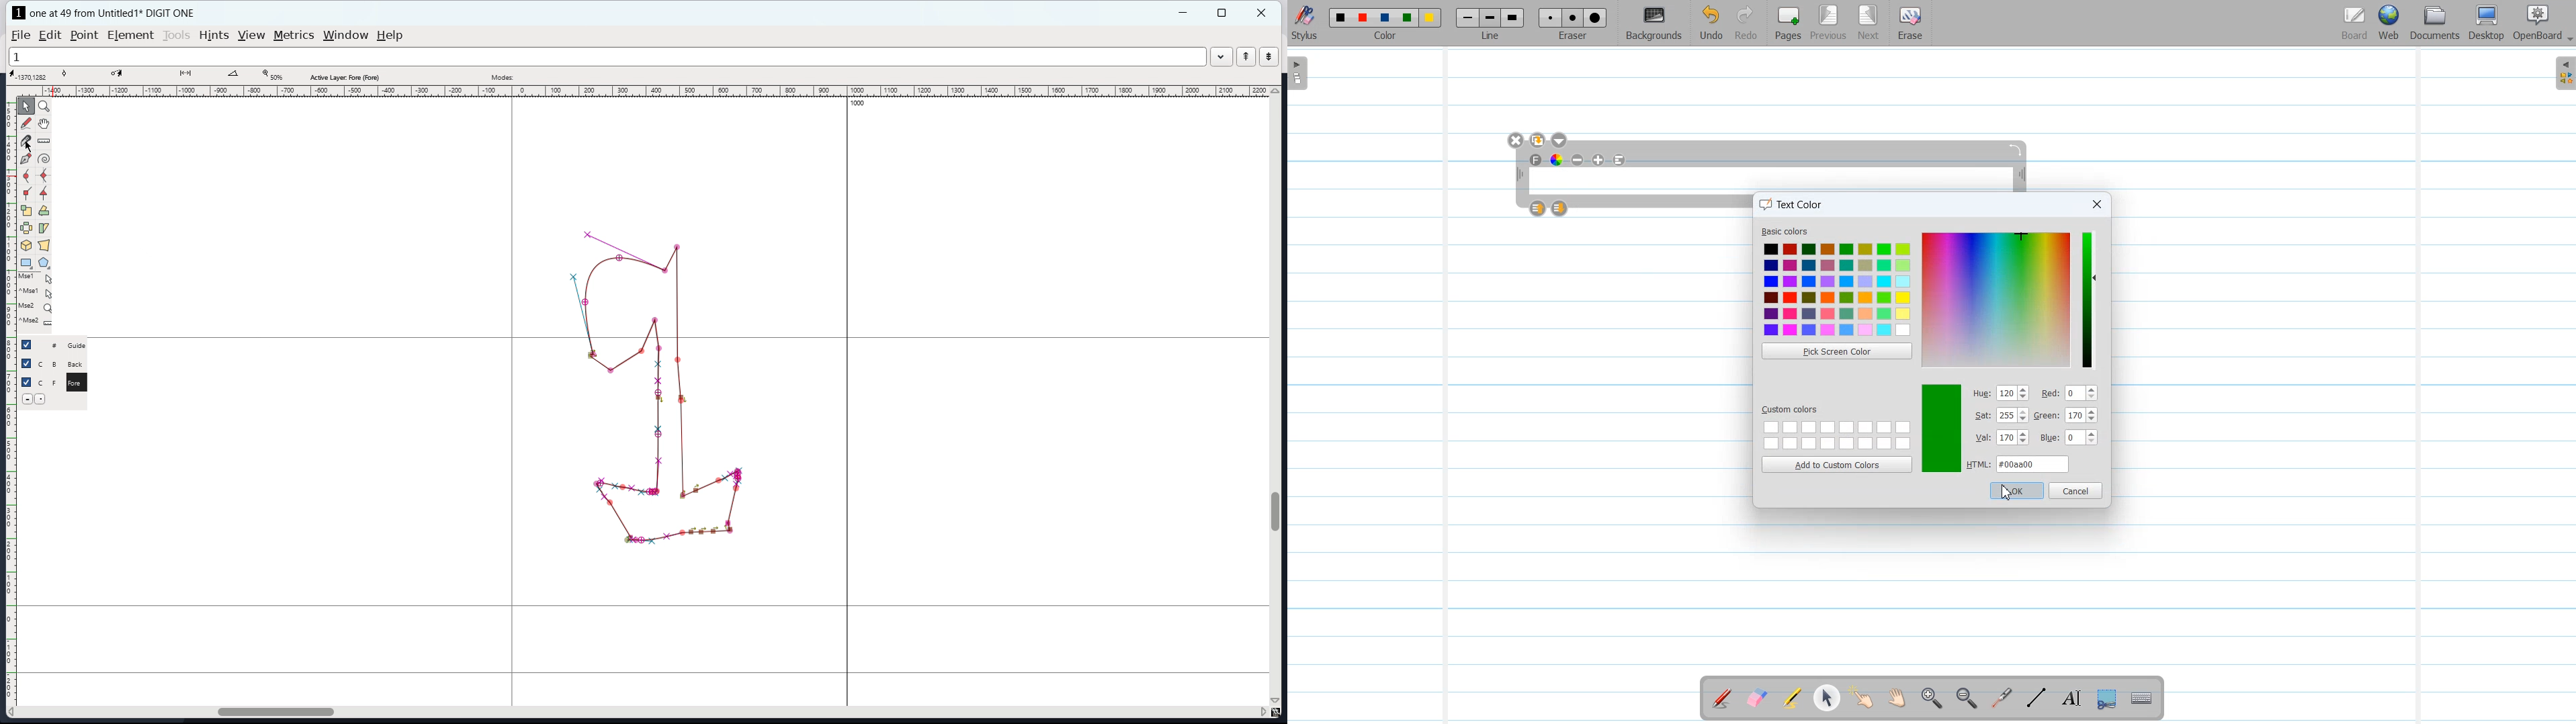 The image size is (2576, 728). Describe the element at coordinates (1655, 24) in the screenshot. I see `Background` at that location.